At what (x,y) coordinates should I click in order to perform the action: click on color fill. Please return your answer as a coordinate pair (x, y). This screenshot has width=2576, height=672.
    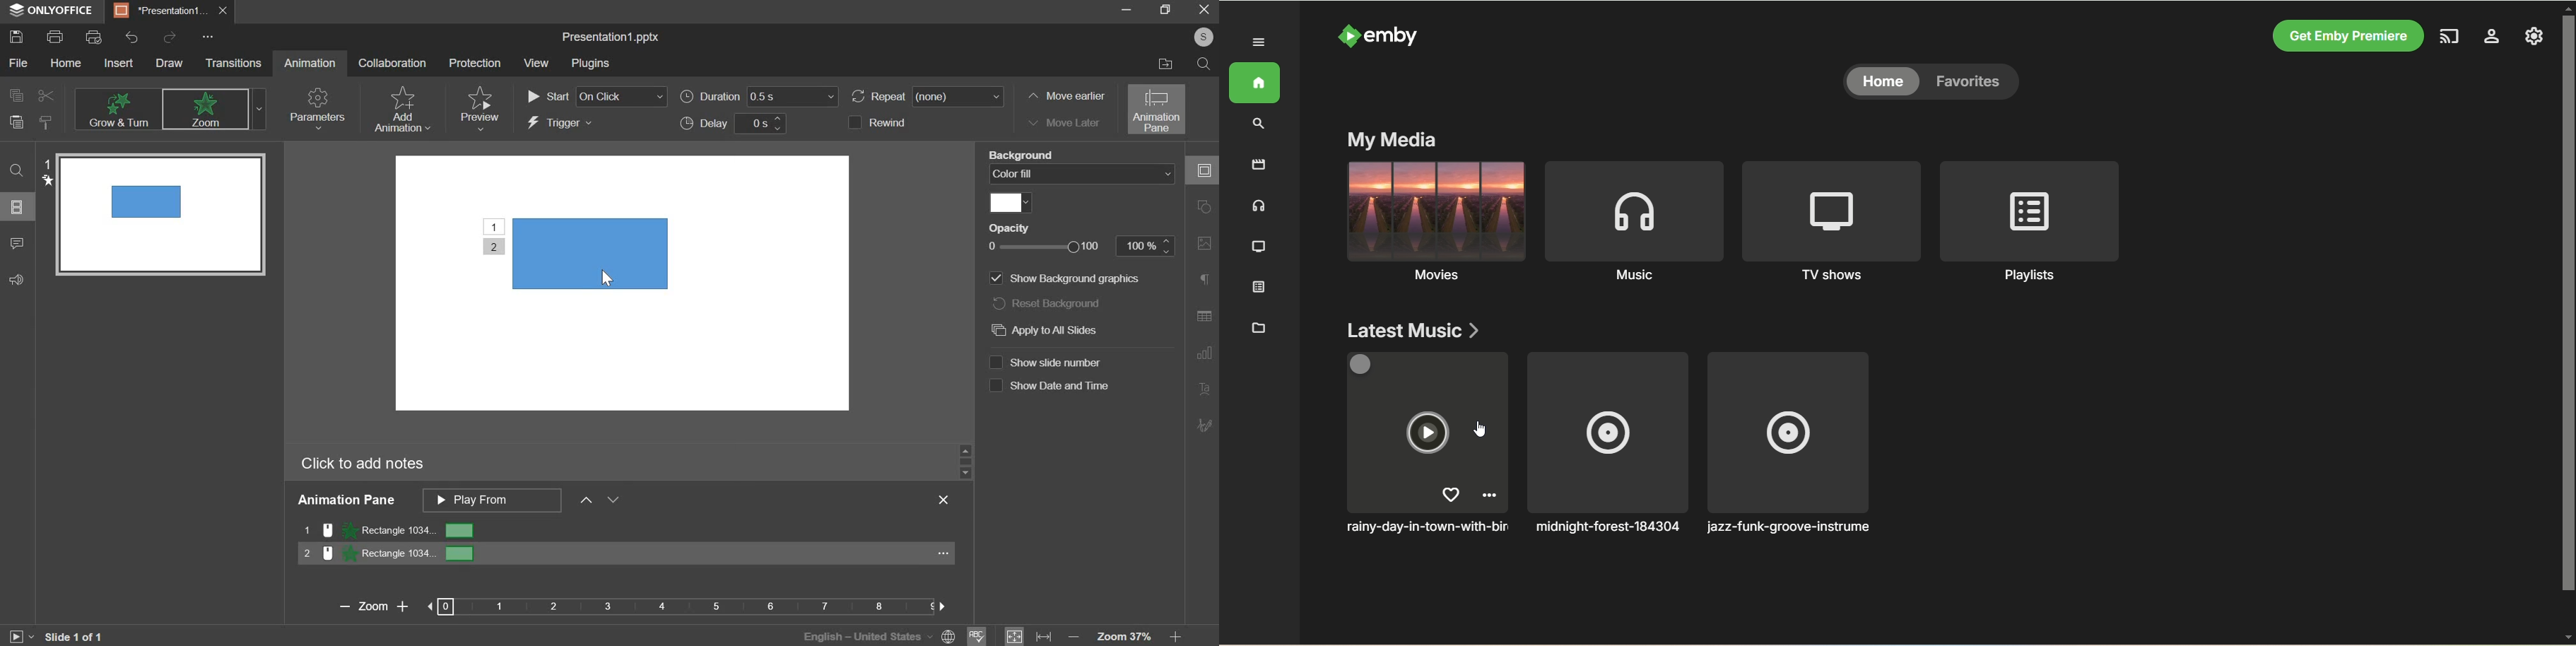
    Looking at the image, I should click on (1007, 202).